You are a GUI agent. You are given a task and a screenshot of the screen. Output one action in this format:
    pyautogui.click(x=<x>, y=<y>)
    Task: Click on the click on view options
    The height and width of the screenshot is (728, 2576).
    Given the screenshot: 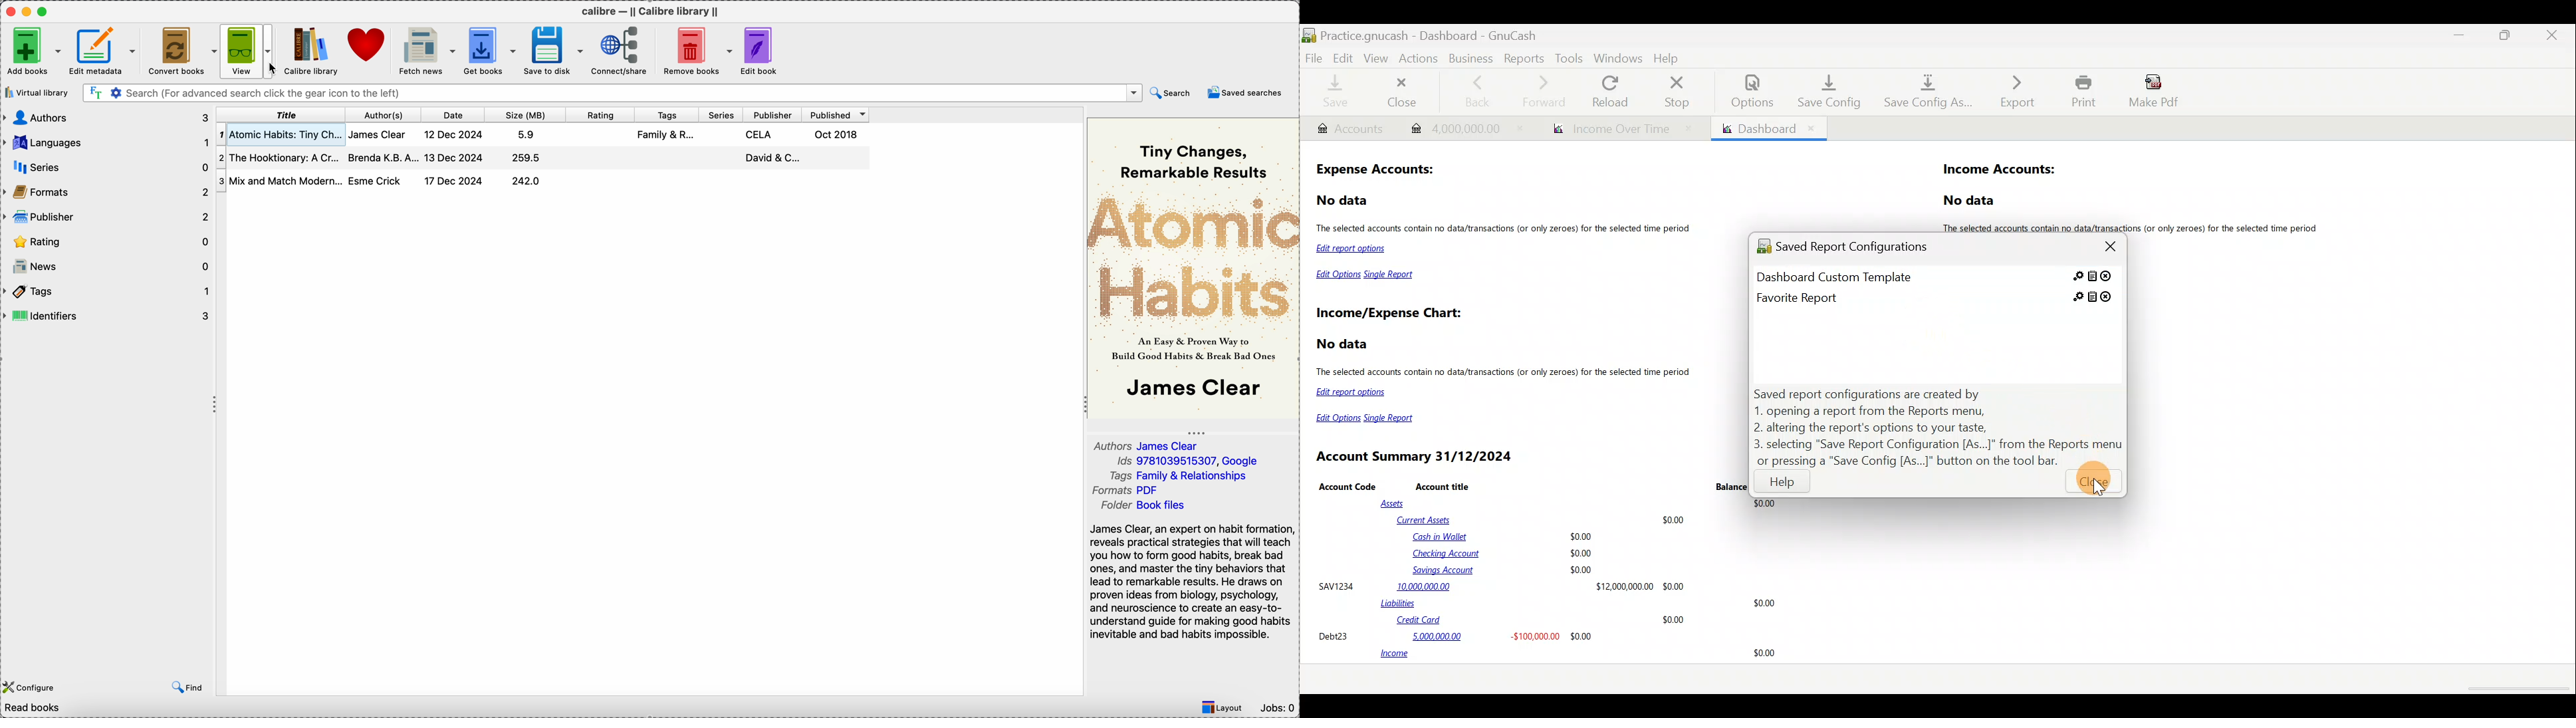 What is the action you would take?
    pyautogui.click(x=251, y=51)
    